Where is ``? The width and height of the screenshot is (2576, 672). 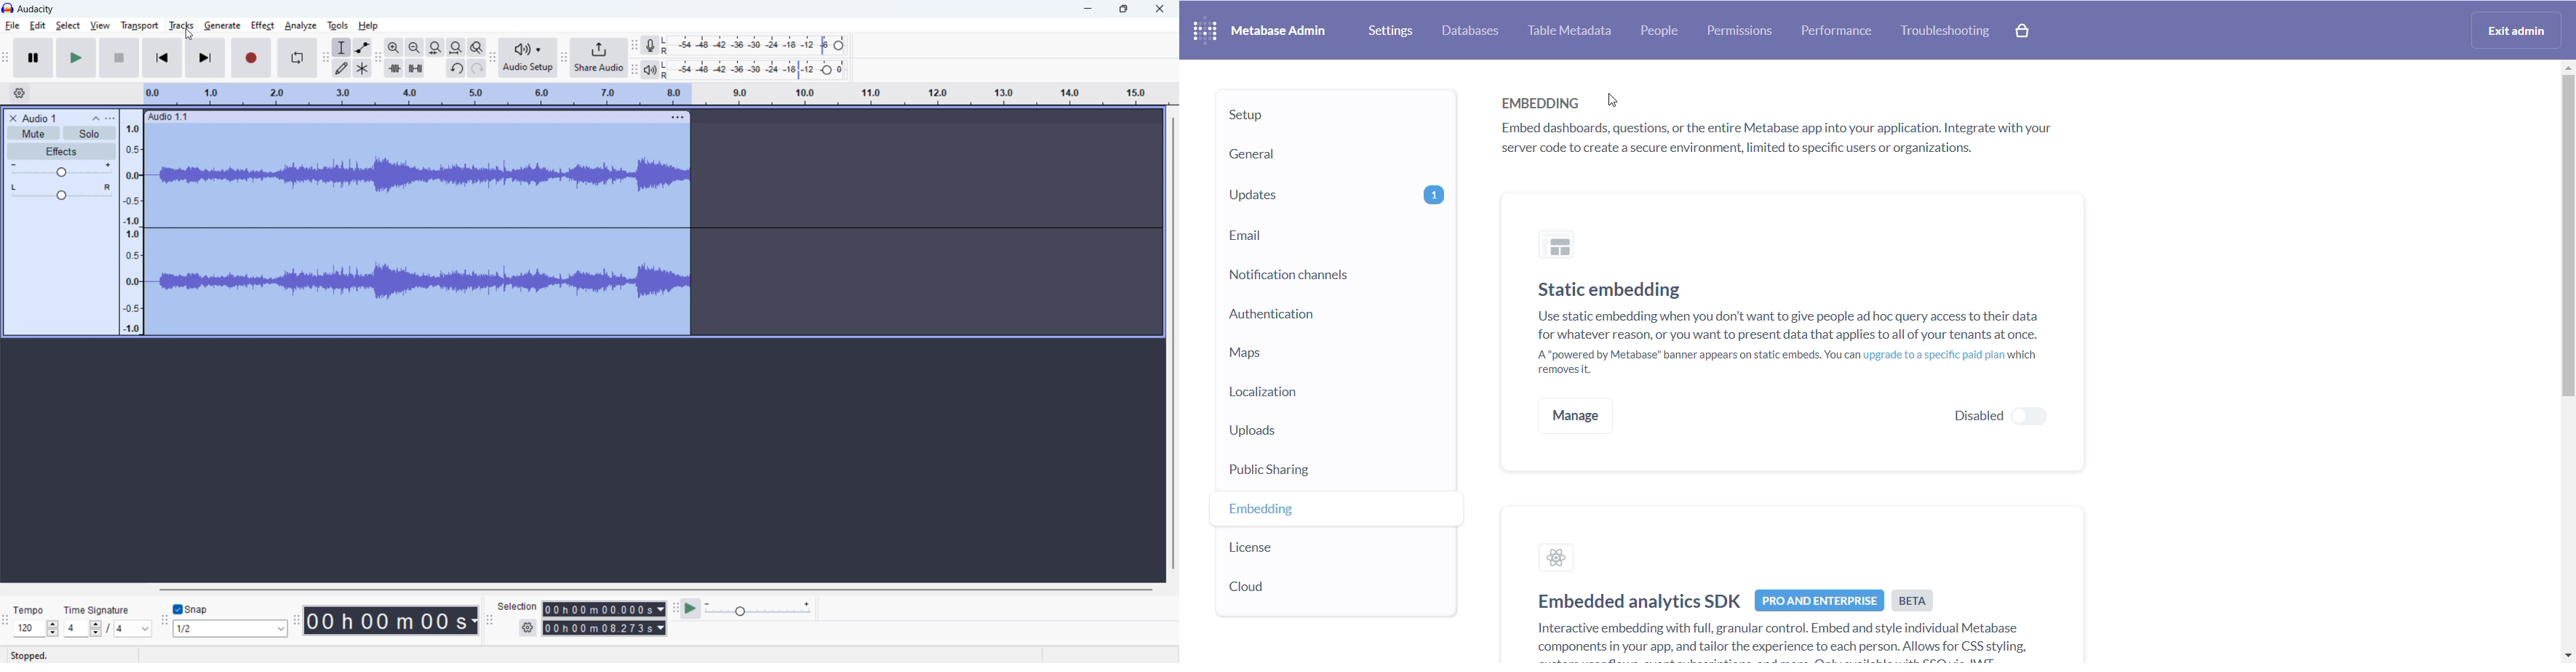
 is located at coordinates (297, 57).